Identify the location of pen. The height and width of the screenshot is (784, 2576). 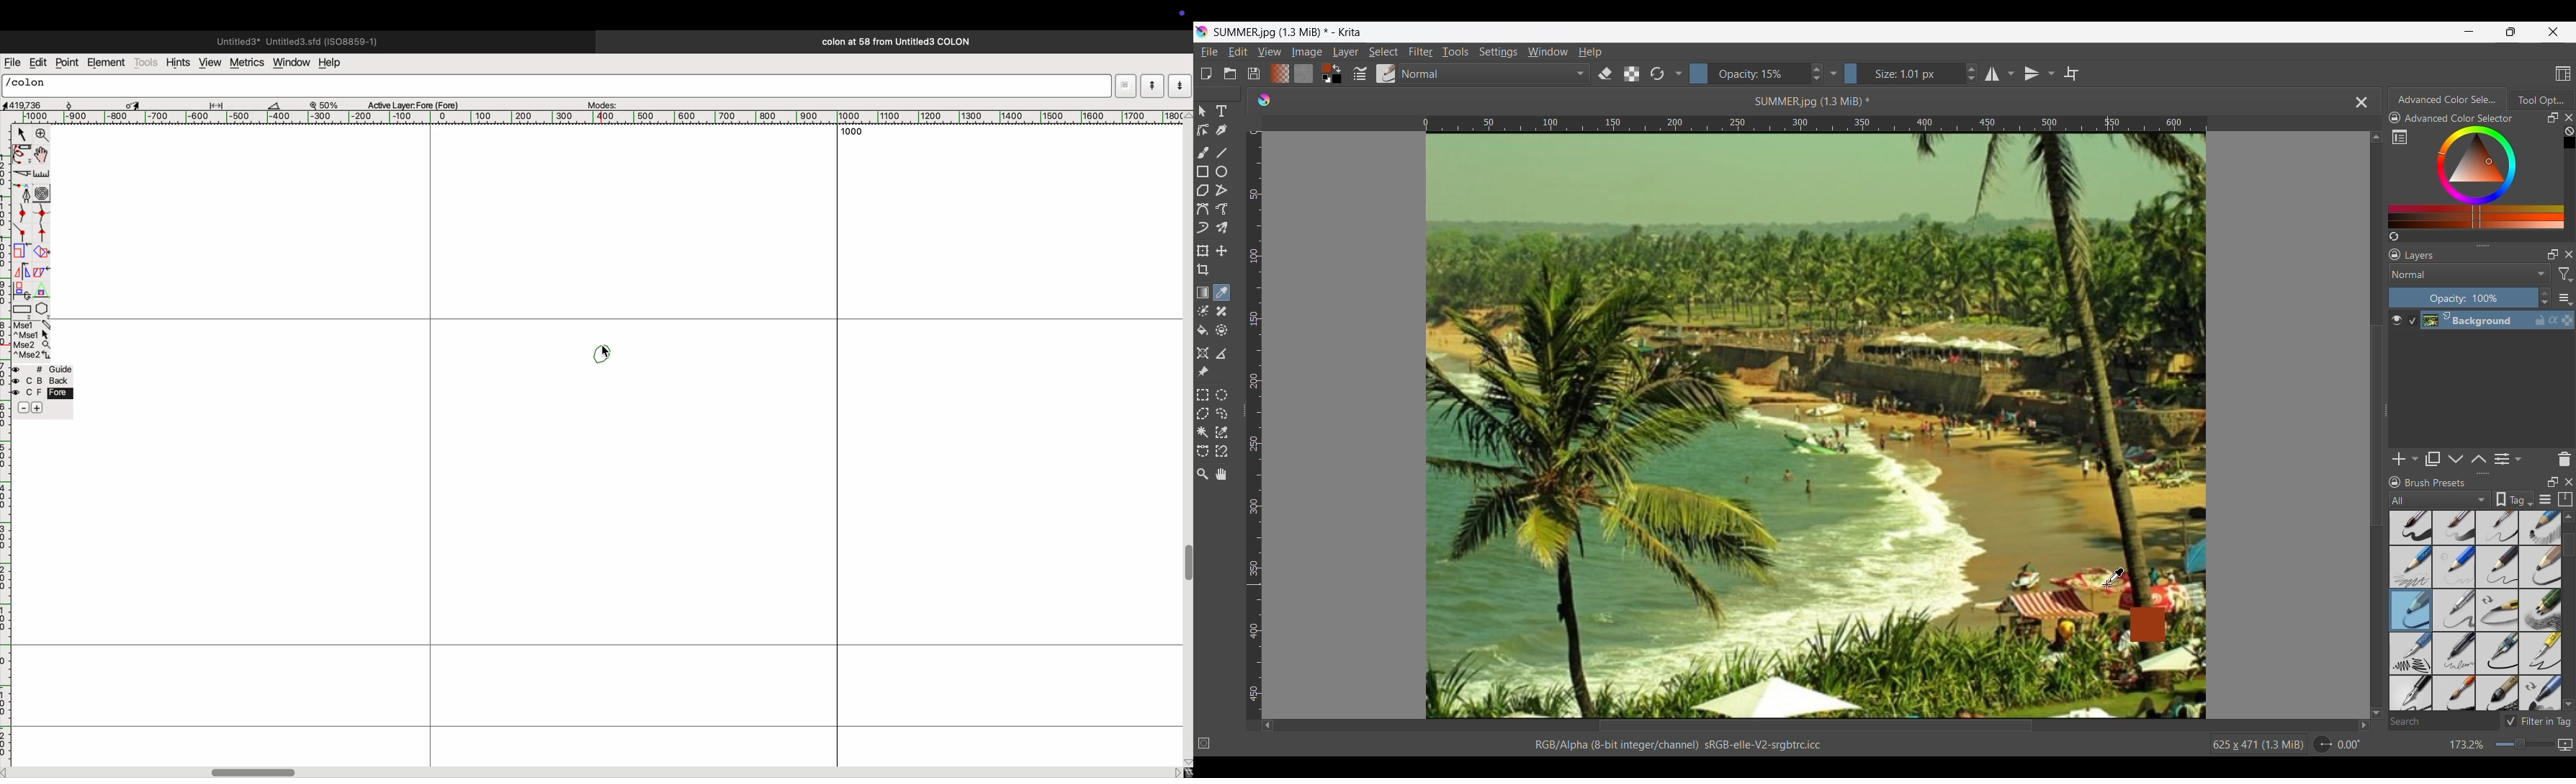
(22, 156).